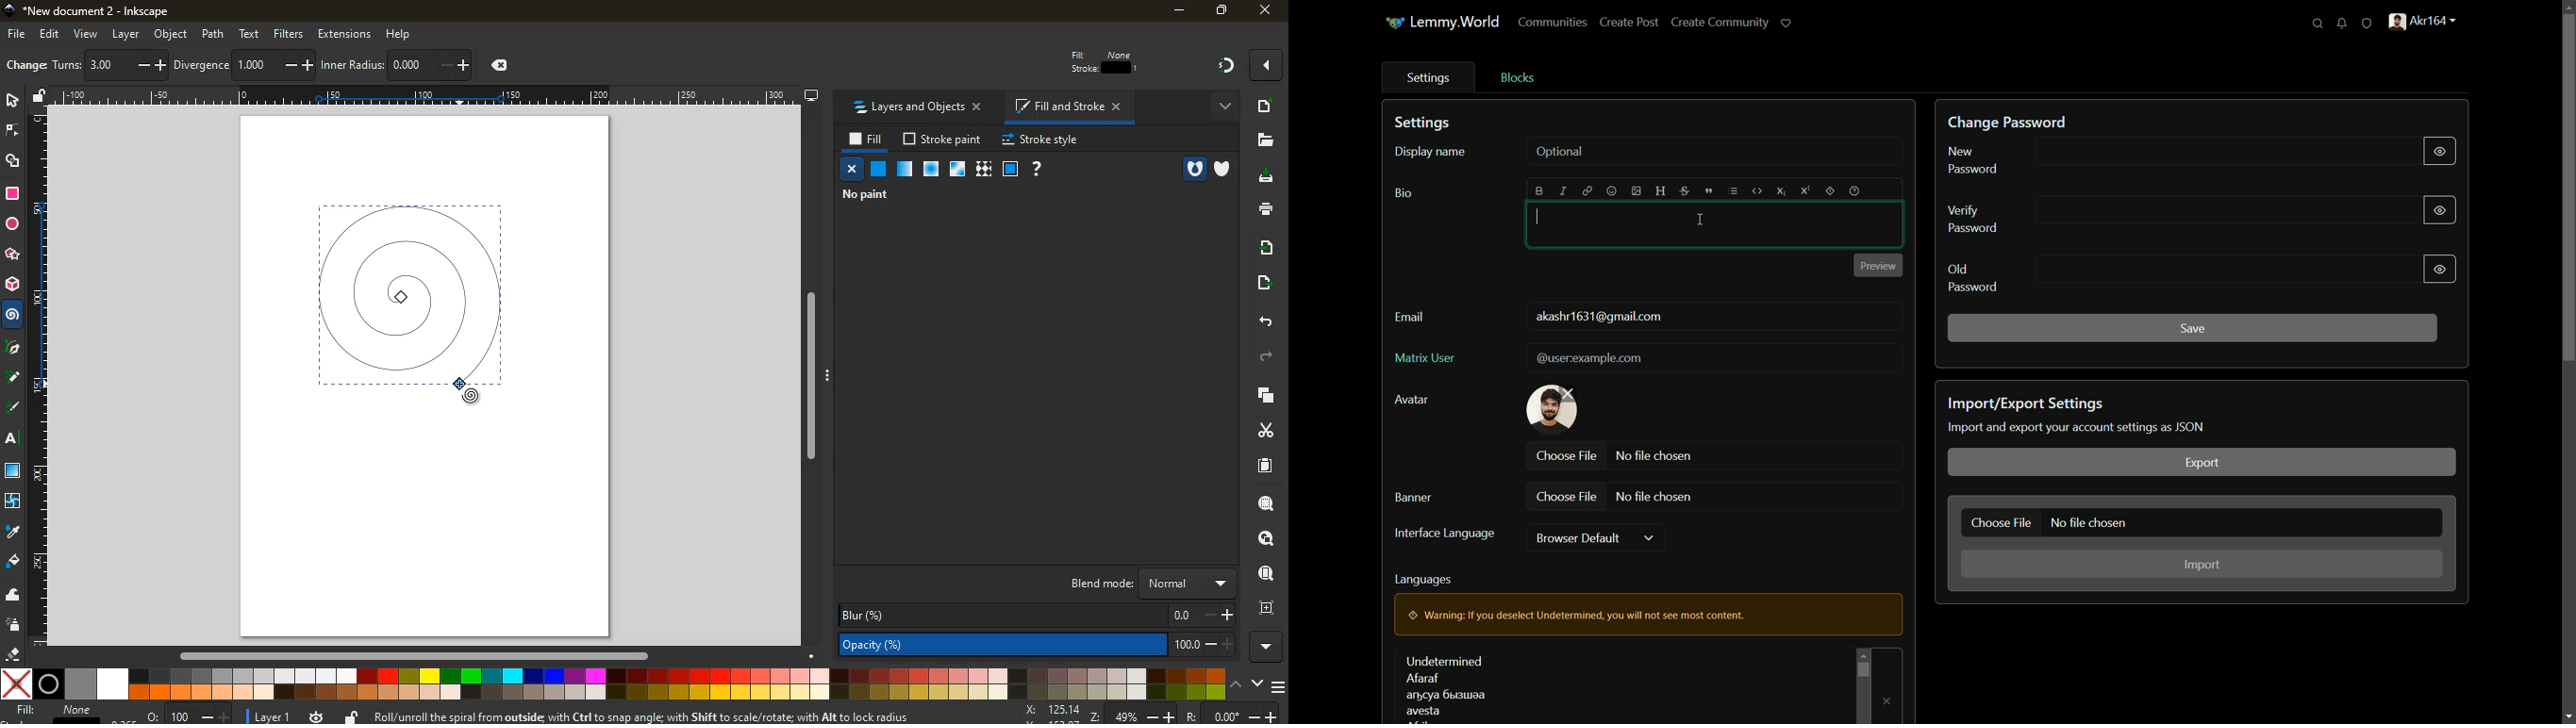 Image resolution: width=2576 pixels, height=728 pixels. What do you see at coordinates (1220, 9) in the screenshot?
I see `maximize` at bounding box center [1220, 9].